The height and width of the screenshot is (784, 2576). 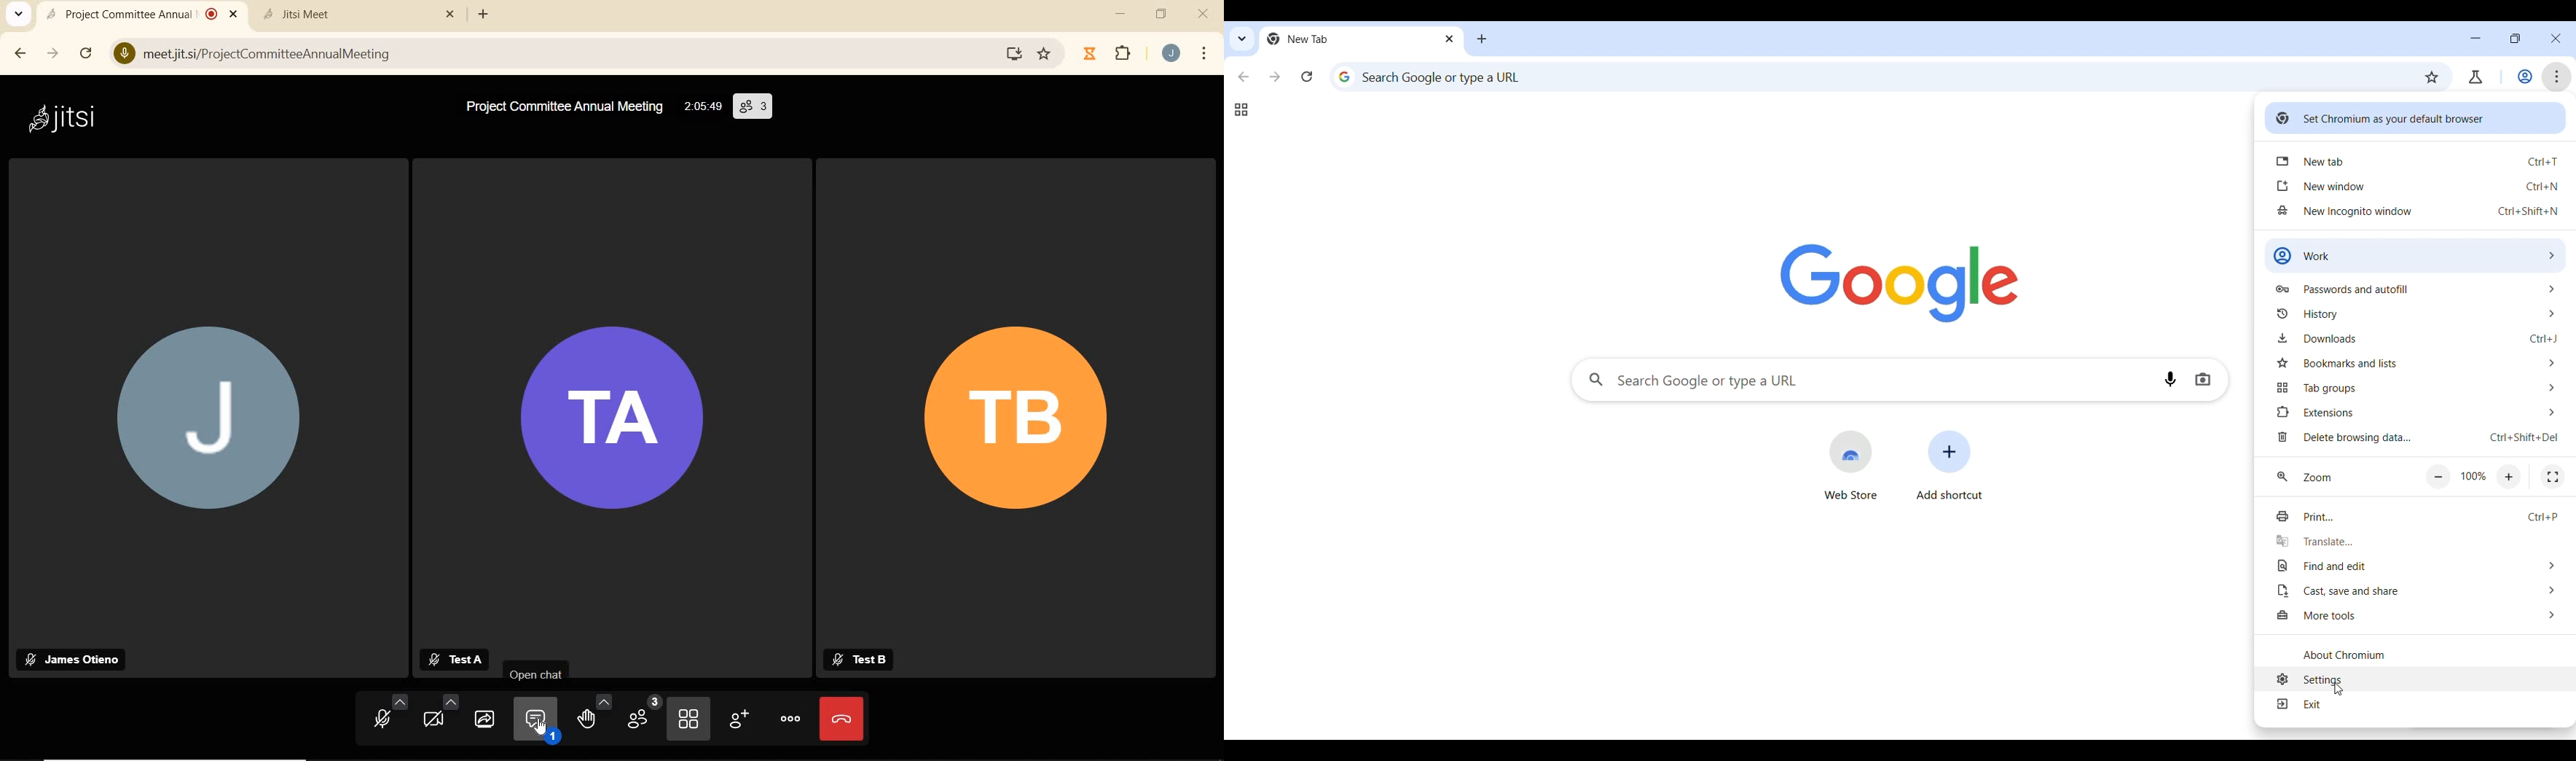 I want to click on Cursor clicking on settings, so click(x=2342, y=690).